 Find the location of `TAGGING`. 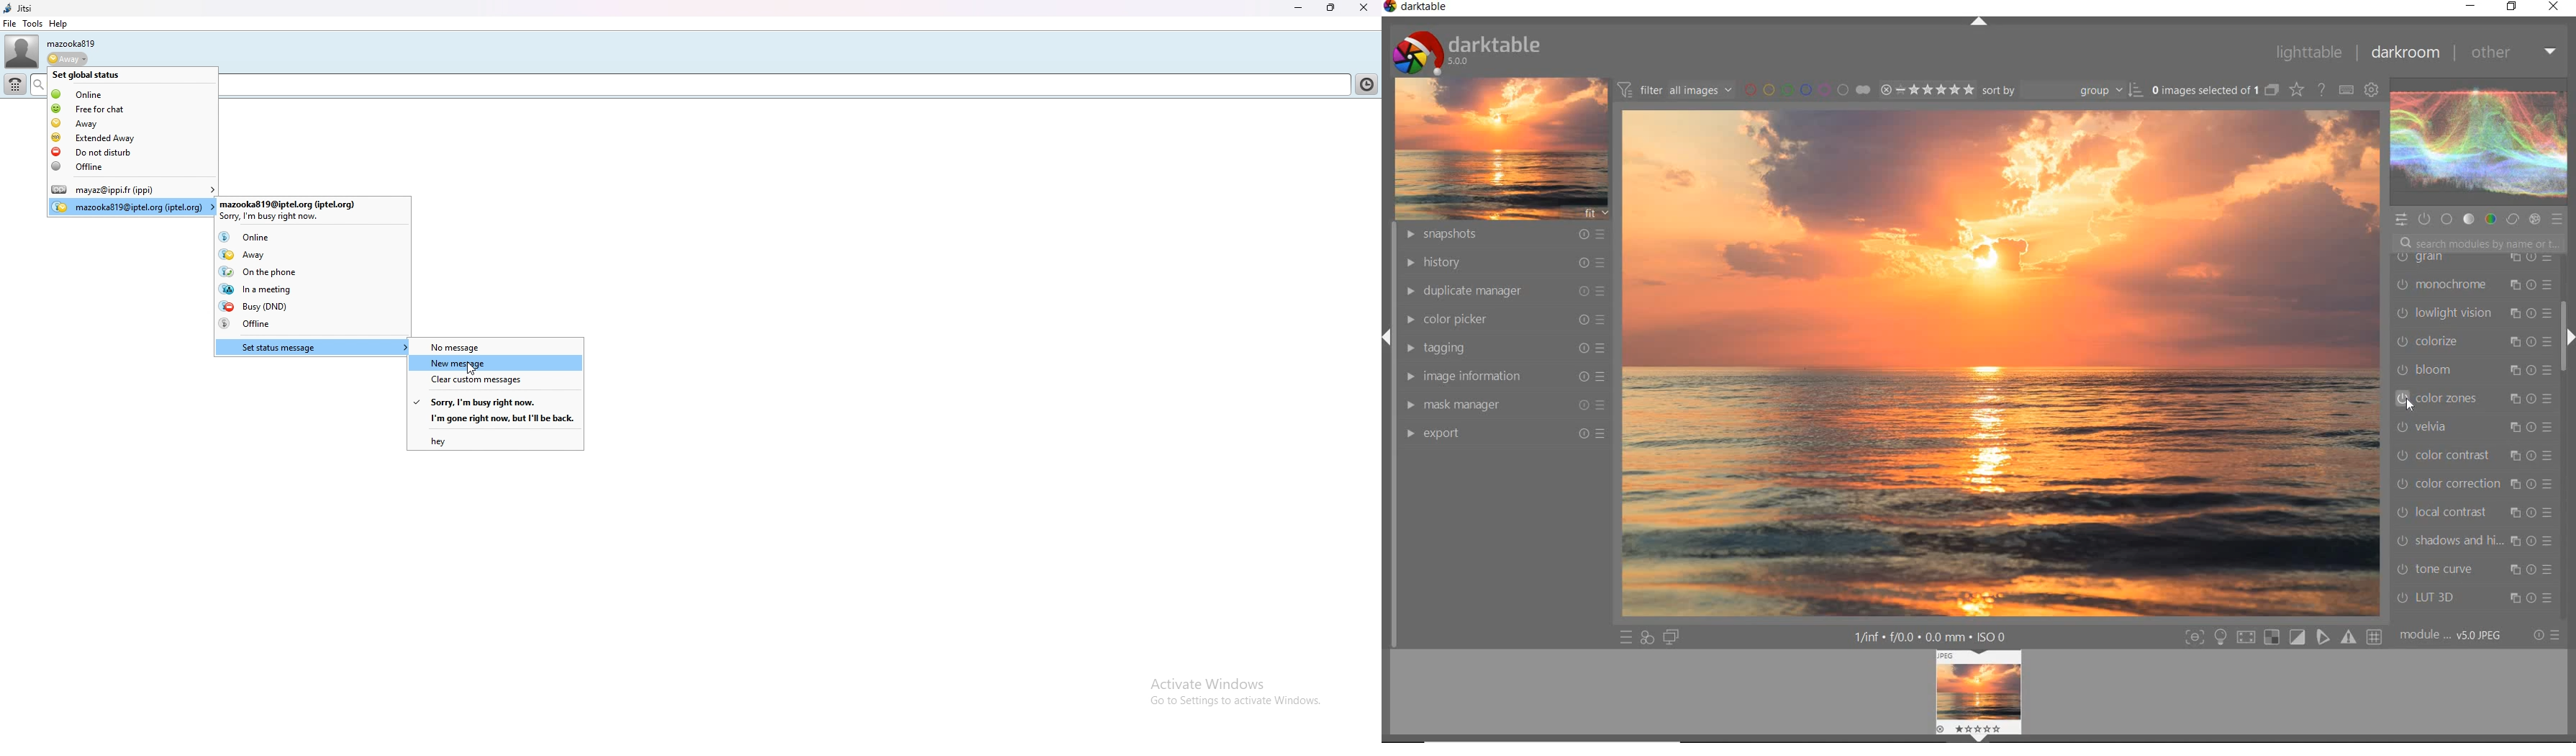

TAGGING is located at coordinates (1503, 347).